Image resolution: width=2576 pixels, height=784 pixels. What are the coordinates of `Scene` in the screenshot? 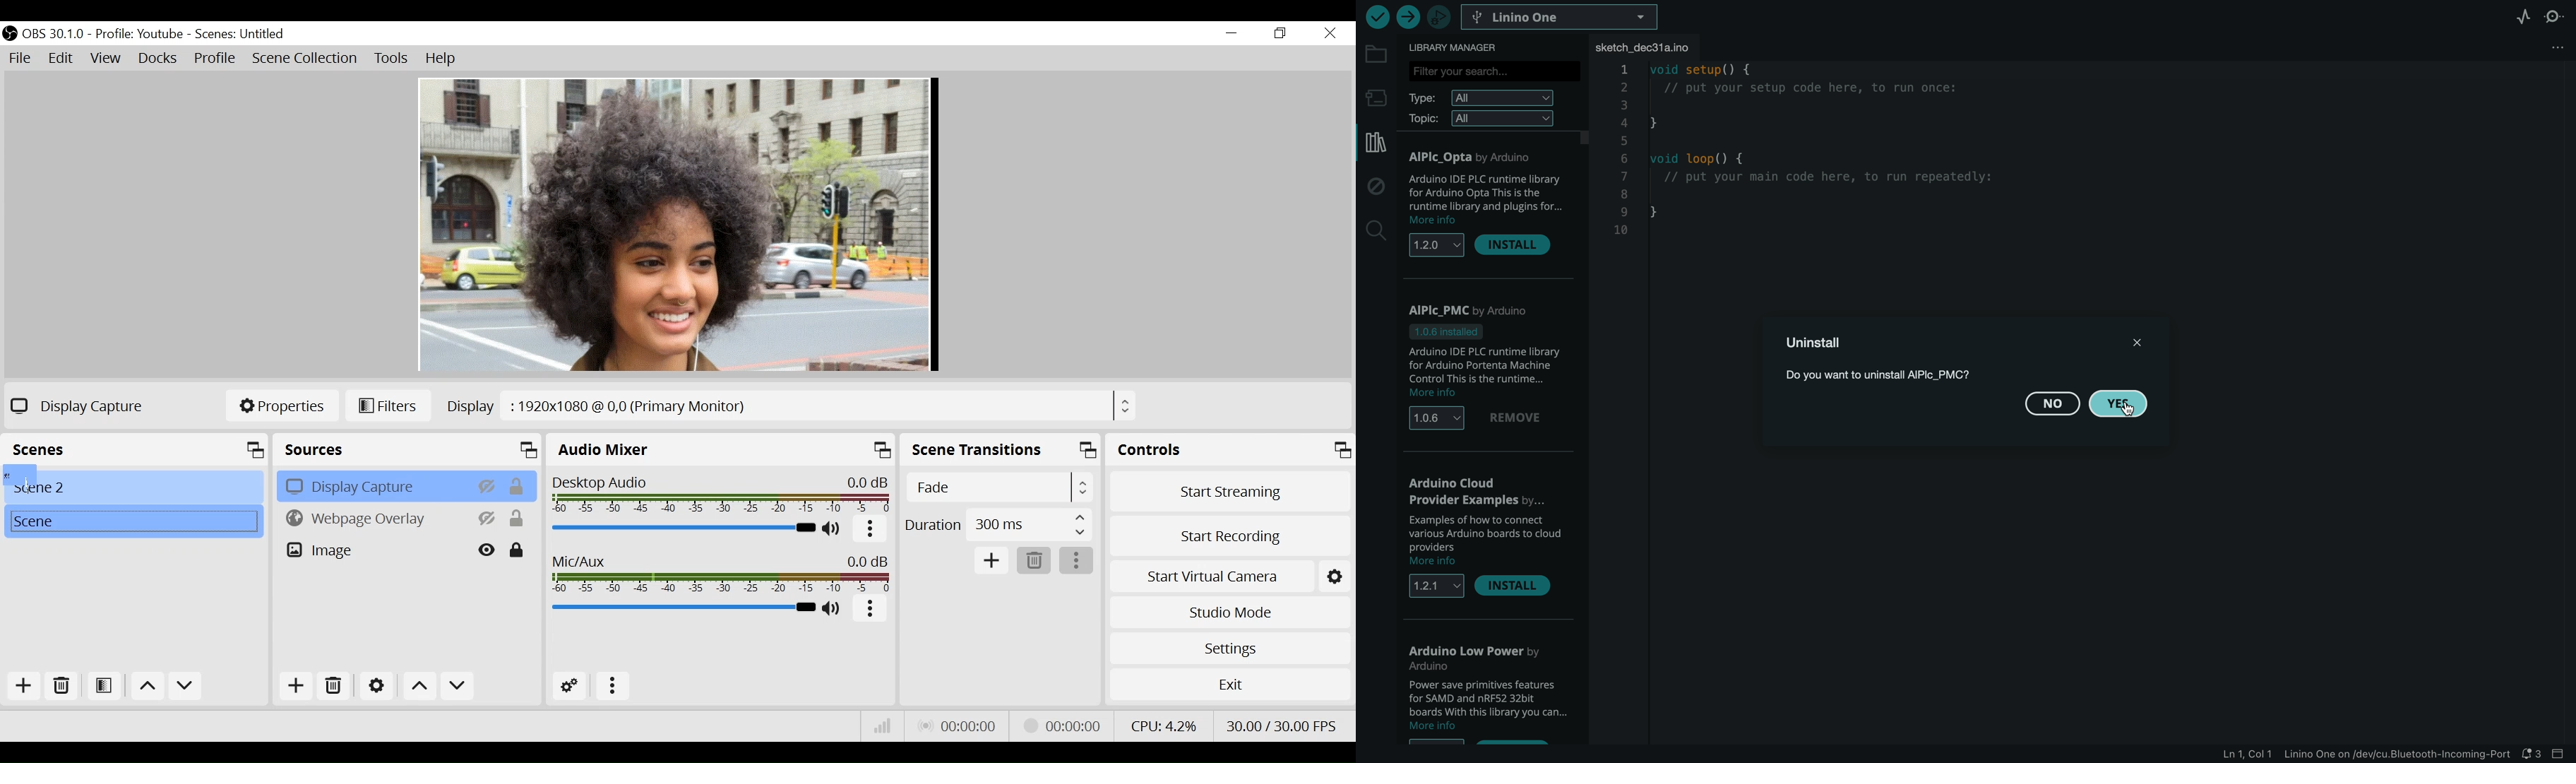 It's located at (134, 486).